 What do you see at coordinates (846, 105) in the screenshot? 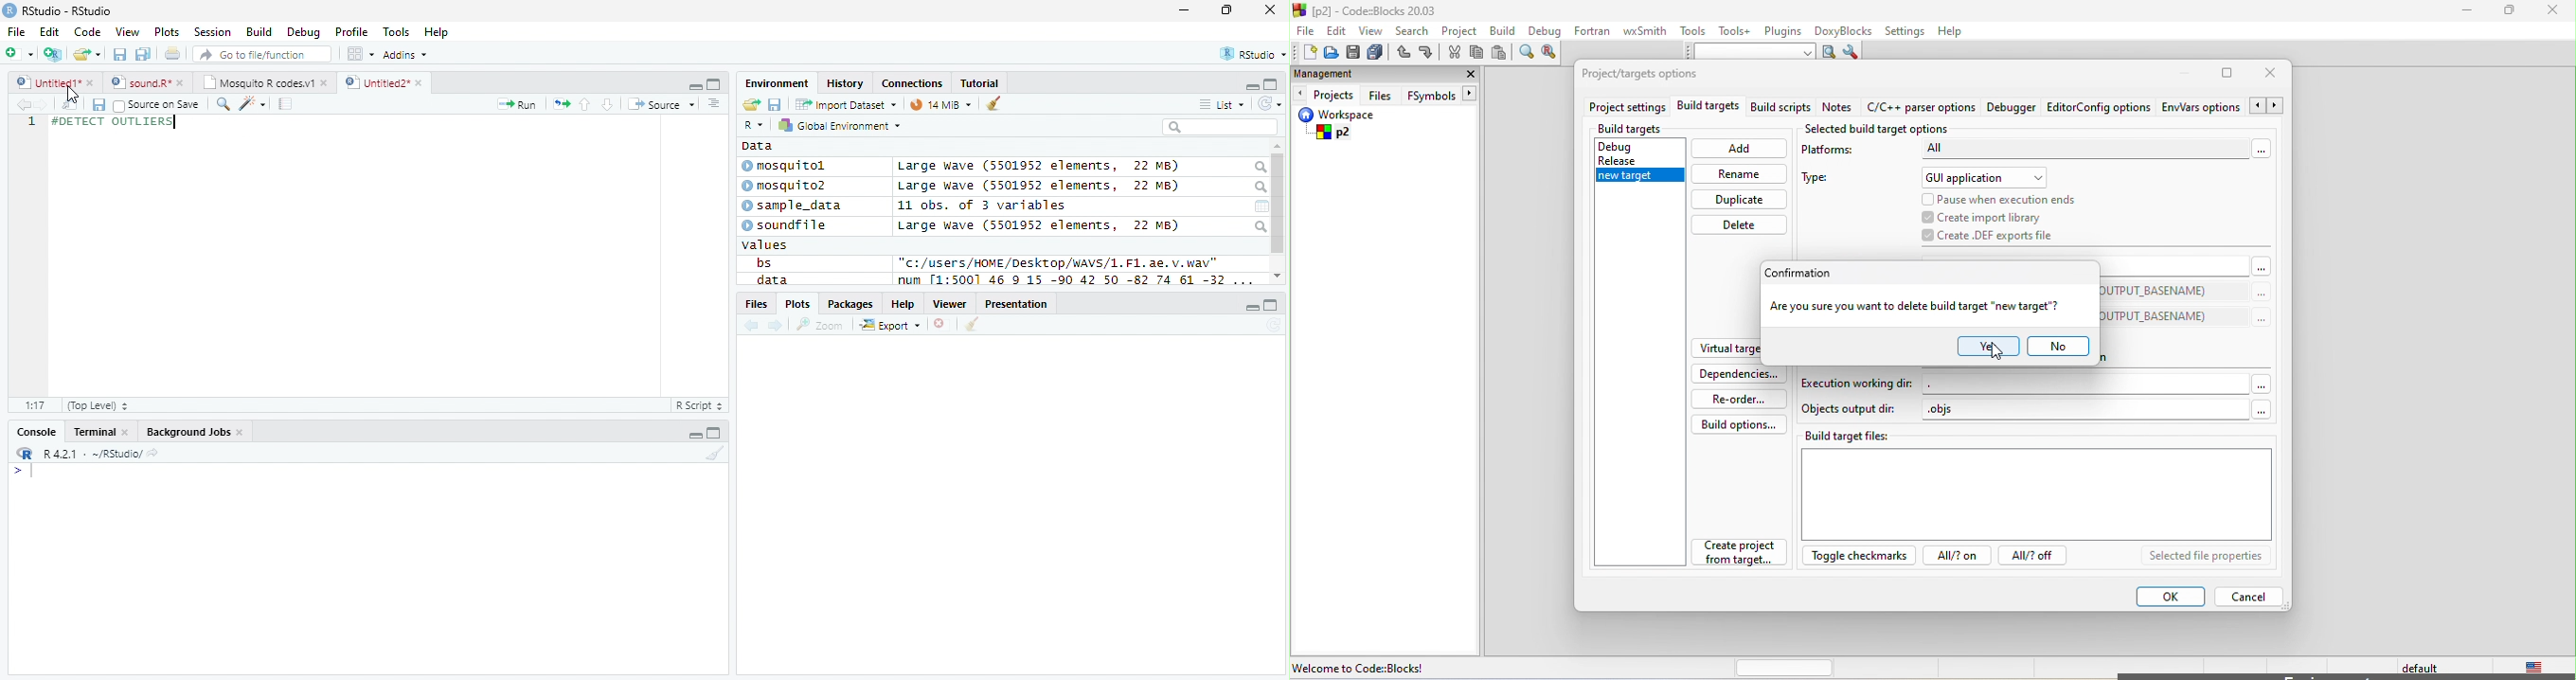
I see `Import Dataset` at bounding box center [846, 105].